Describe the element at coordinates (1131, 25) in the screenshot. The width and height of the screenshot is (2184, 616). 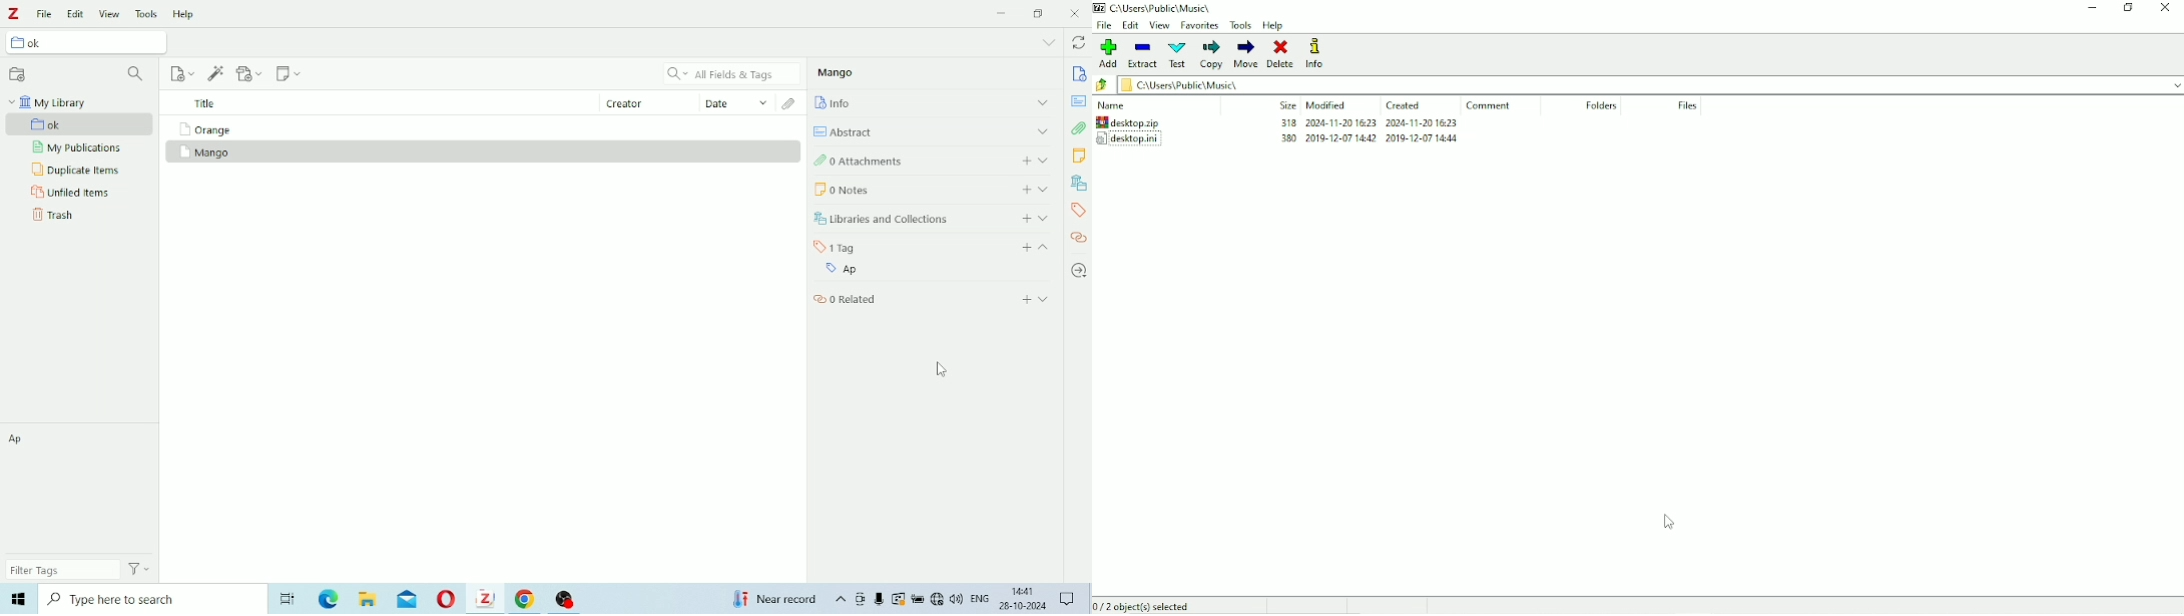
I see `Edit` at that location.